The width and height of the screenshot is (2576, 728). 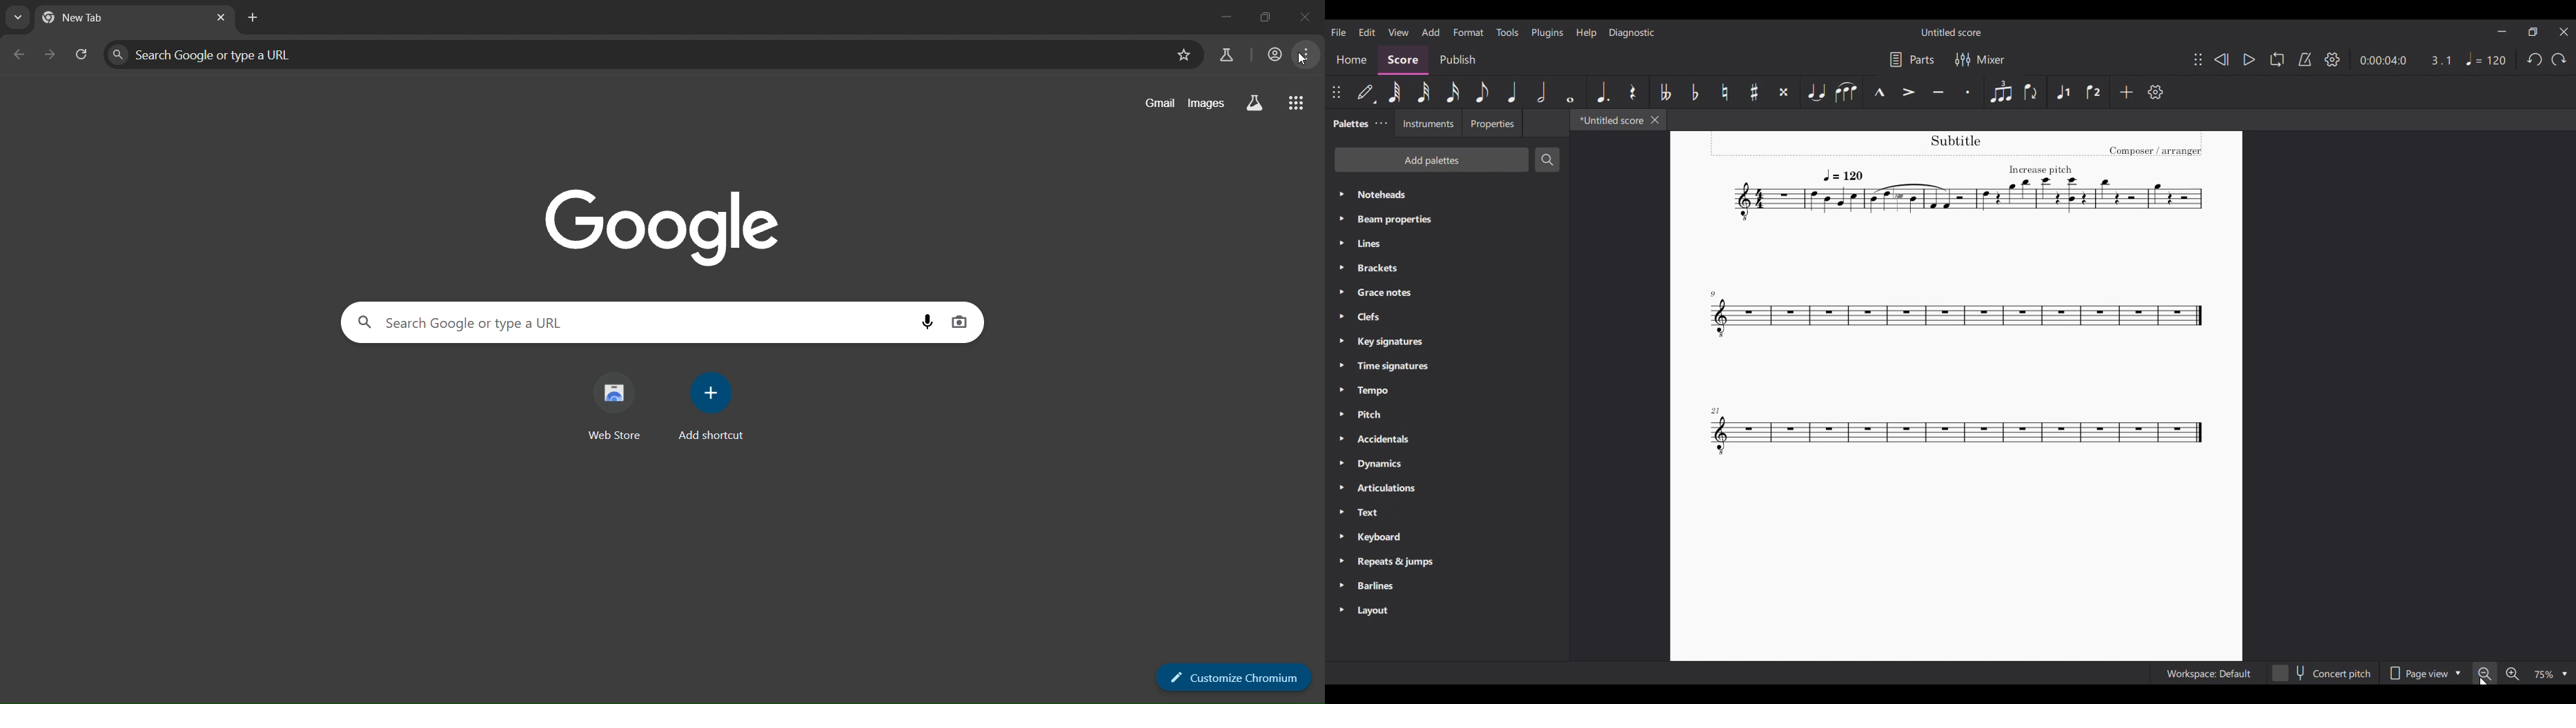 I want to click on Time signatures, so click(x=1447, y=366).